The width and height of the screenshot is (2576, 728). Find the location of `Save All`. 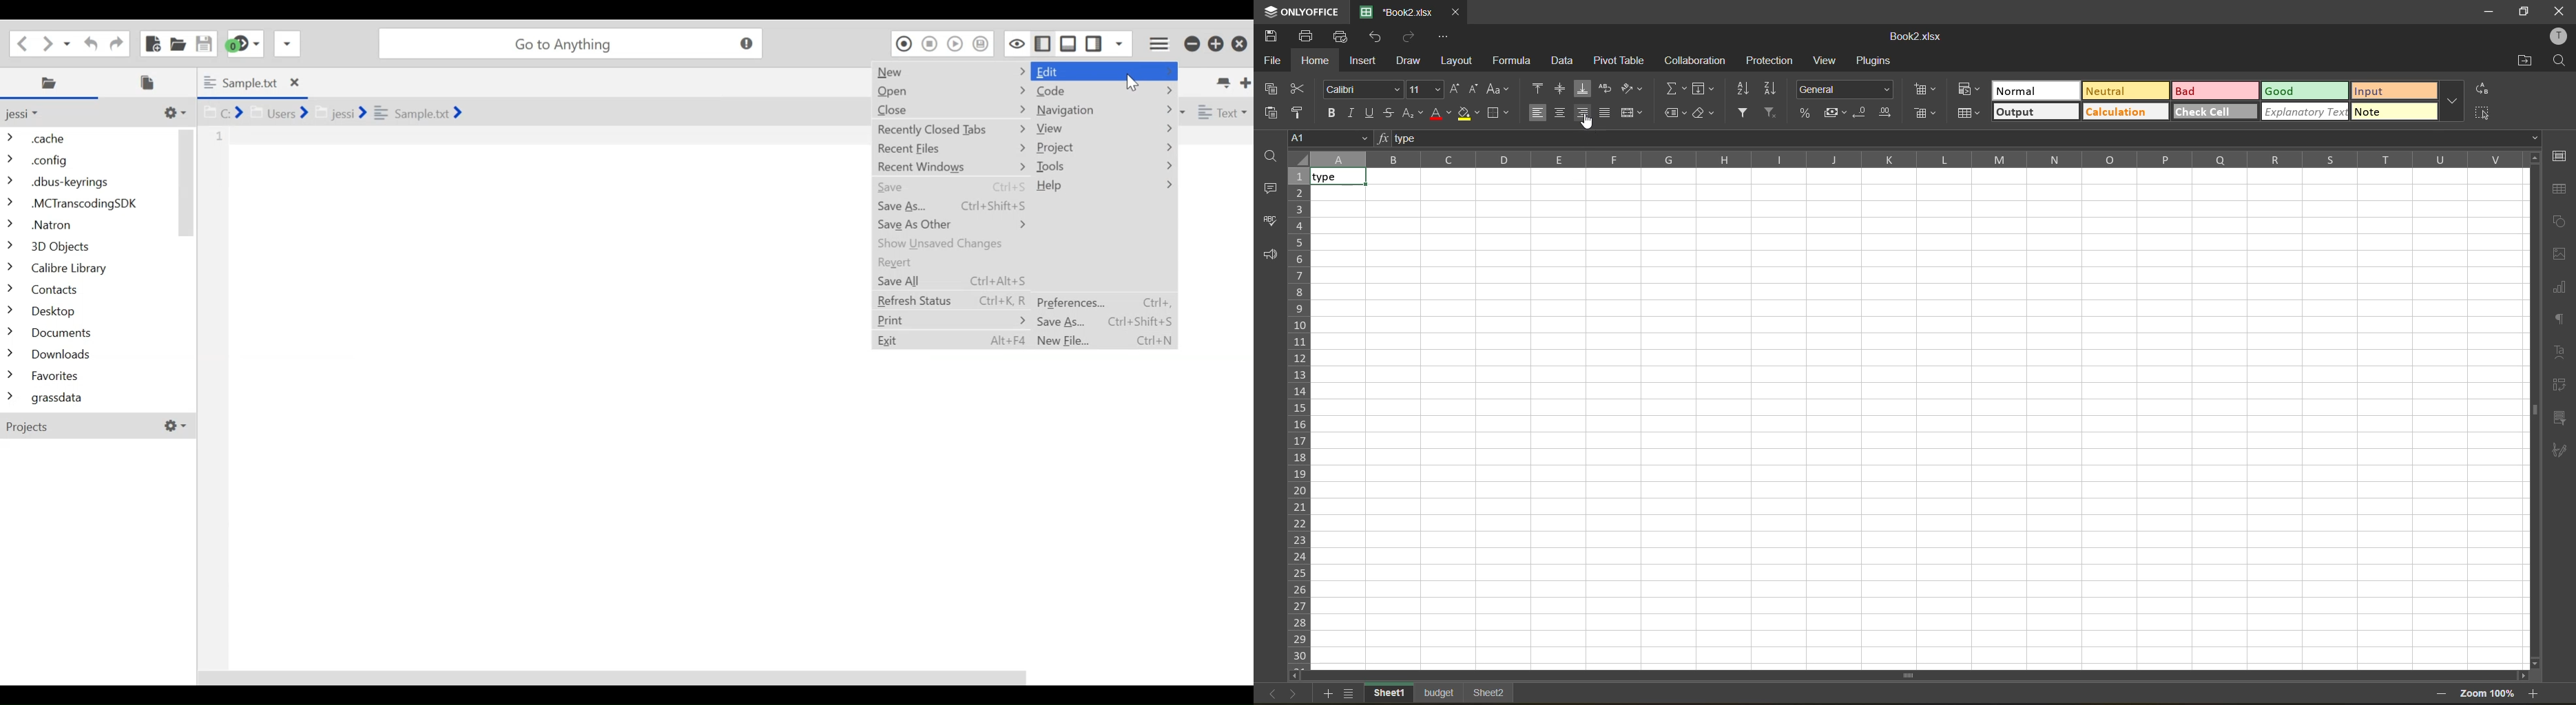

Save All is located at coordinates (952, 281).